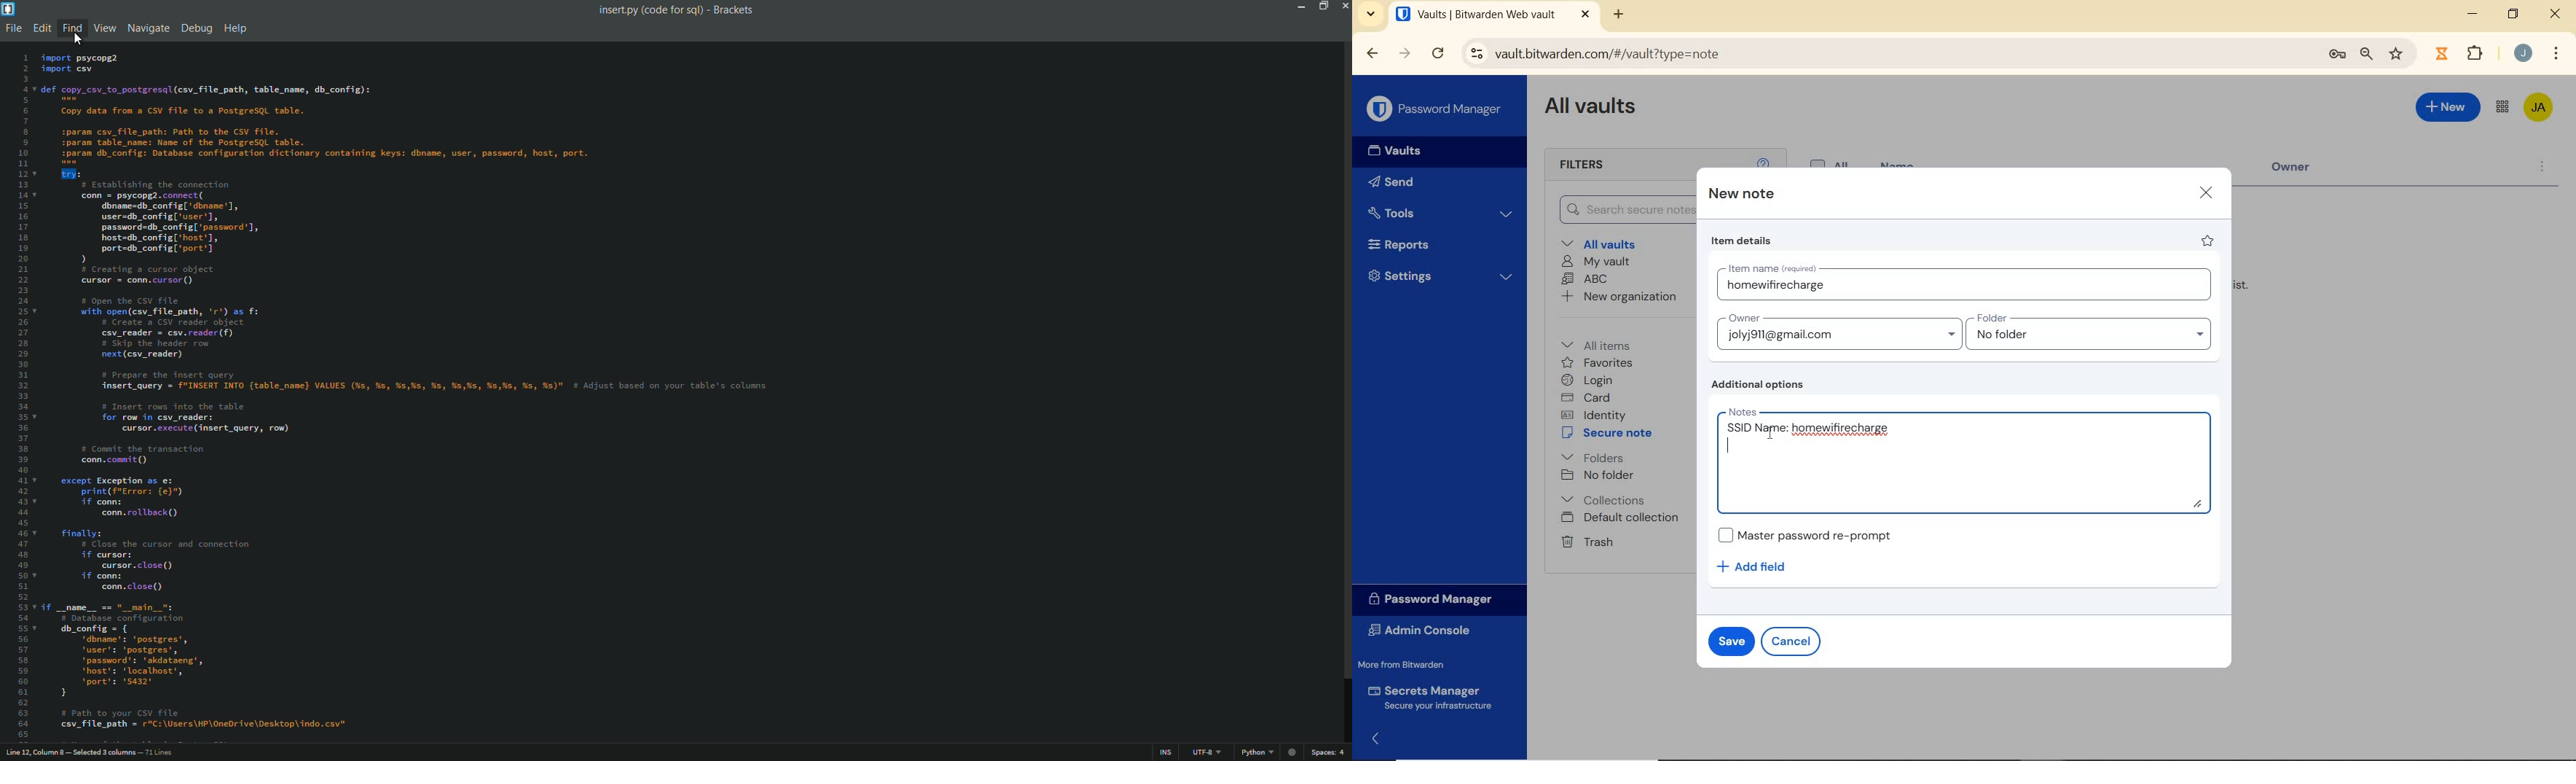  I want to click on favorite, so click(2209, 241).